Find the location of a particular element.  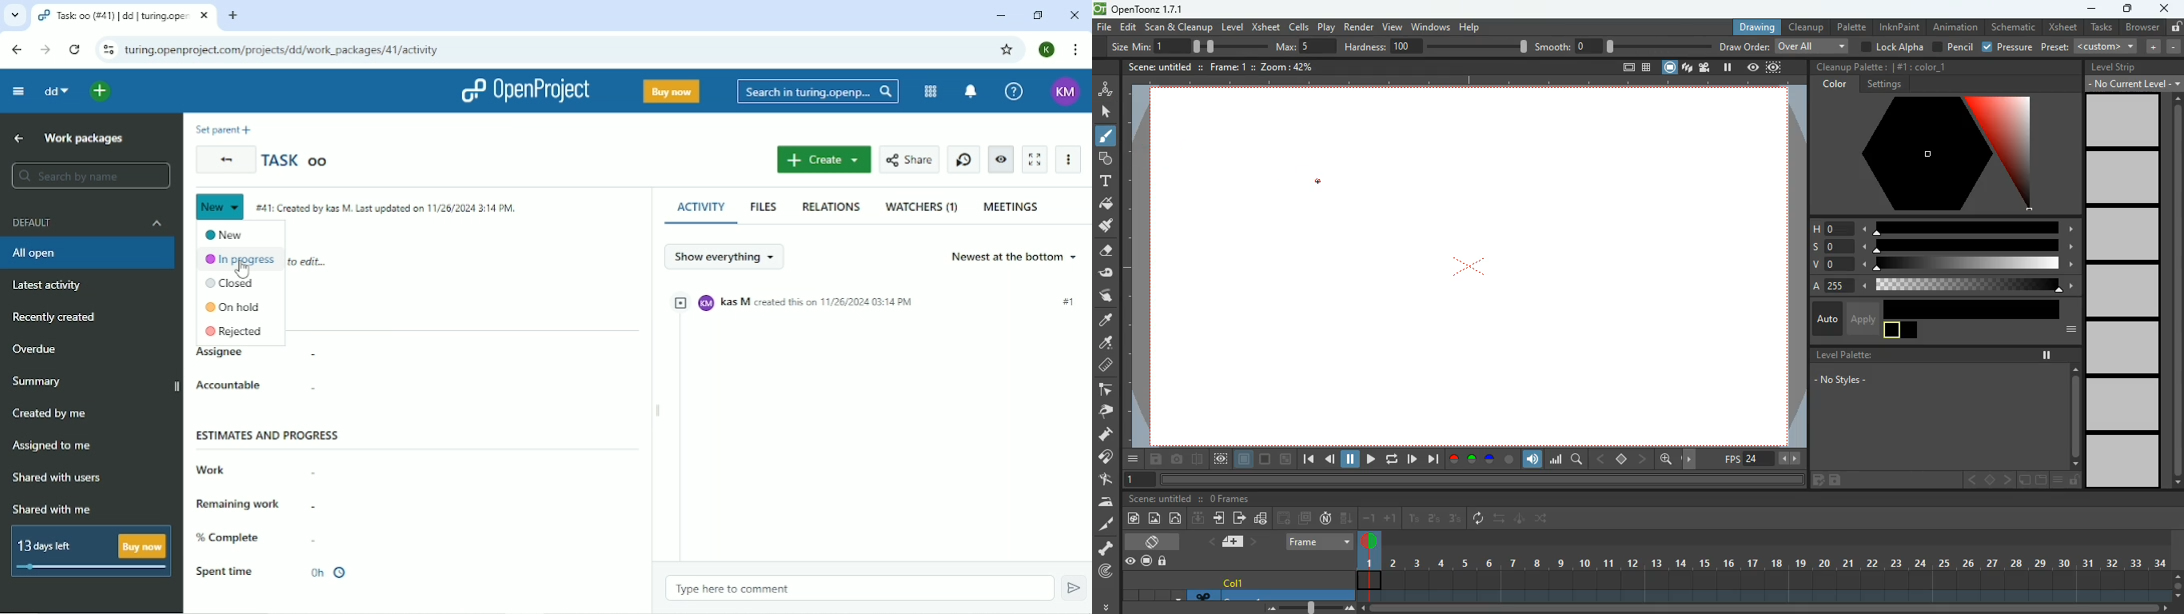

Assigned to me is located at coordinates (55, 445).